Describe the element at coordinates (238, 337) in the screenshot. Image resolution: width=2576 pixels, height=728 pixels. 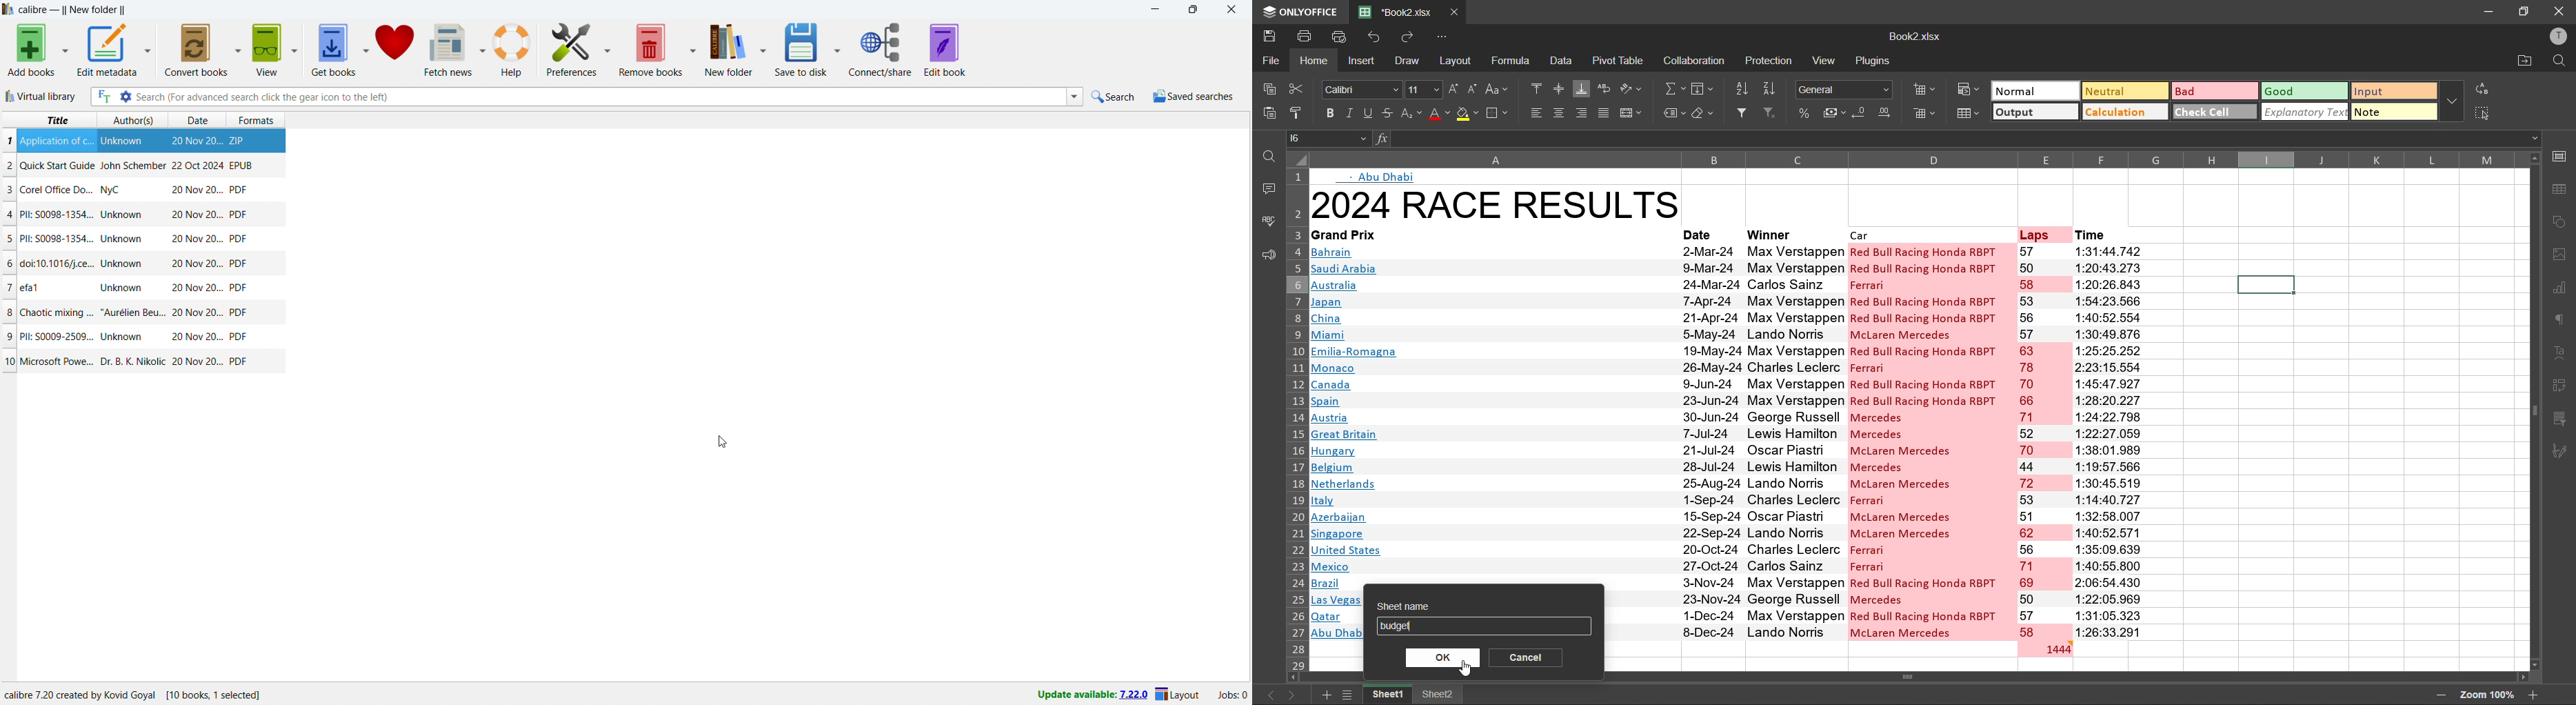
I see `PDF` at that location.